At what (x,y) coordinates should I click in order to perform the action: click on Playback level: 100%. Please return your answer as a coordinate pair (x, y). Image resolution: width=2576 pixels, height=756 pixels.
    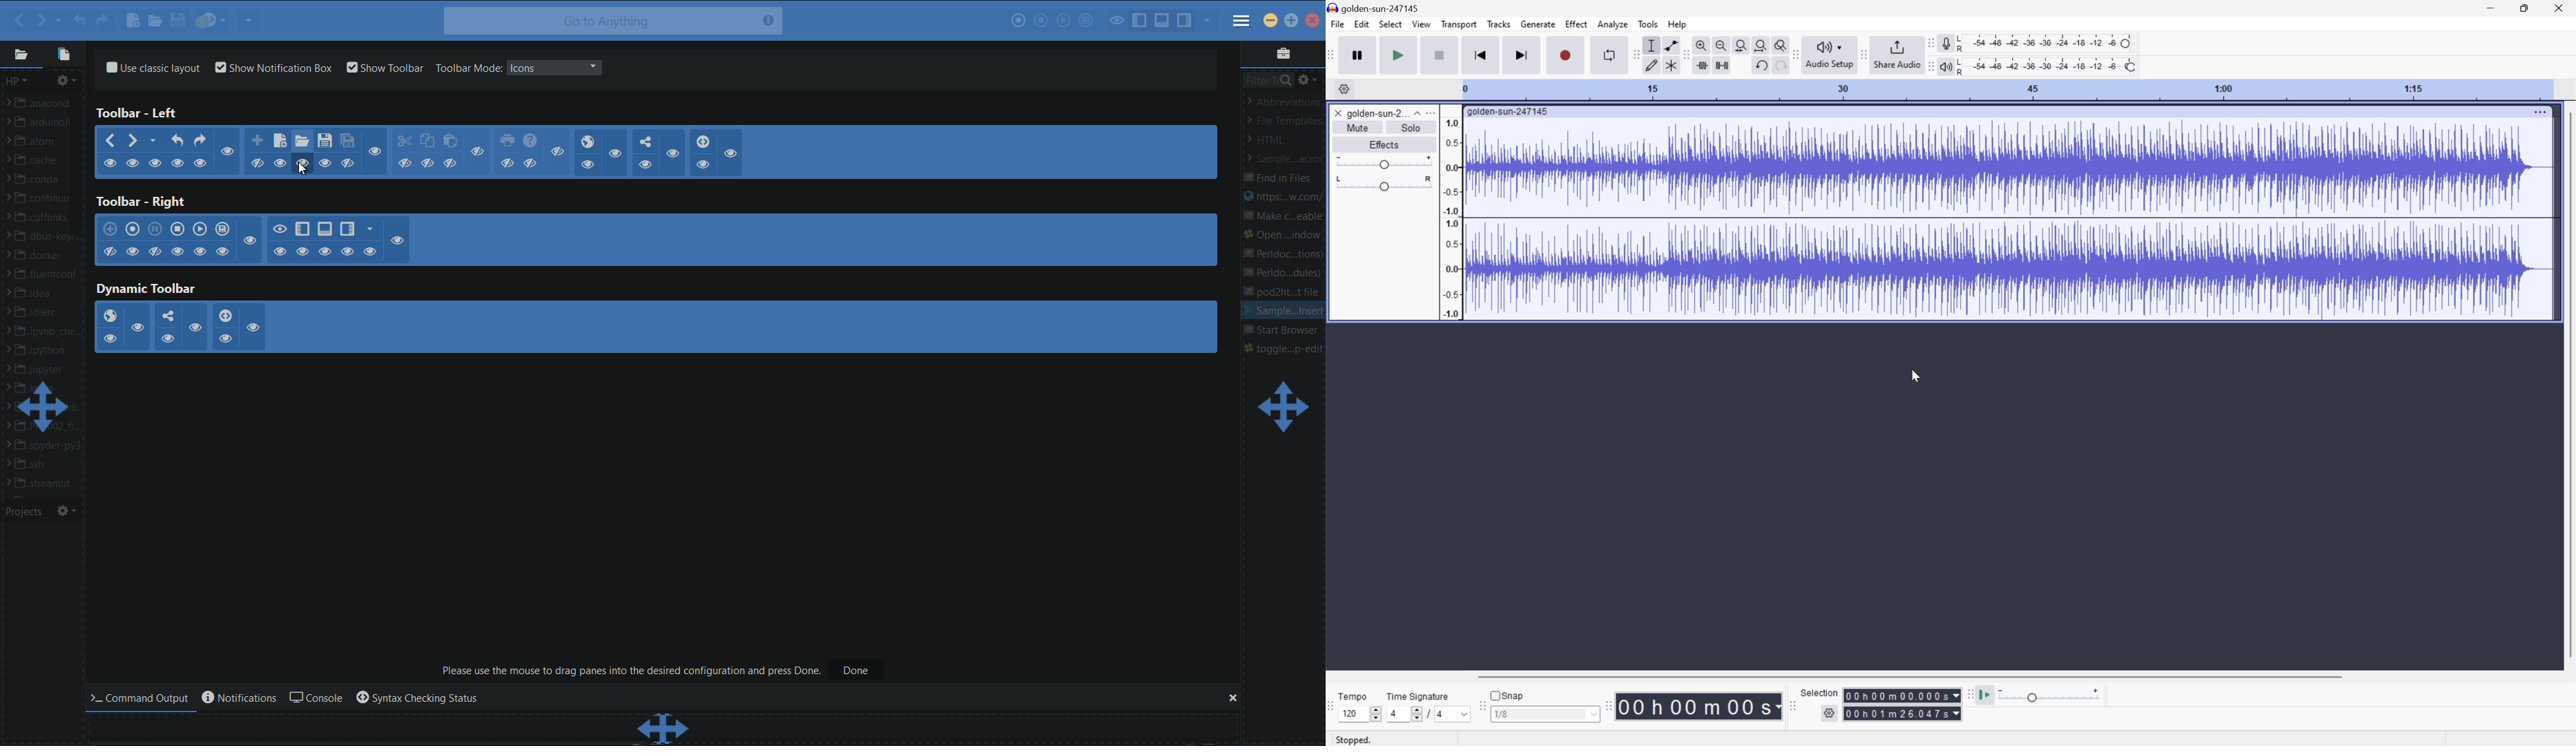
    Looking at the image, I should click on (2048, 66).